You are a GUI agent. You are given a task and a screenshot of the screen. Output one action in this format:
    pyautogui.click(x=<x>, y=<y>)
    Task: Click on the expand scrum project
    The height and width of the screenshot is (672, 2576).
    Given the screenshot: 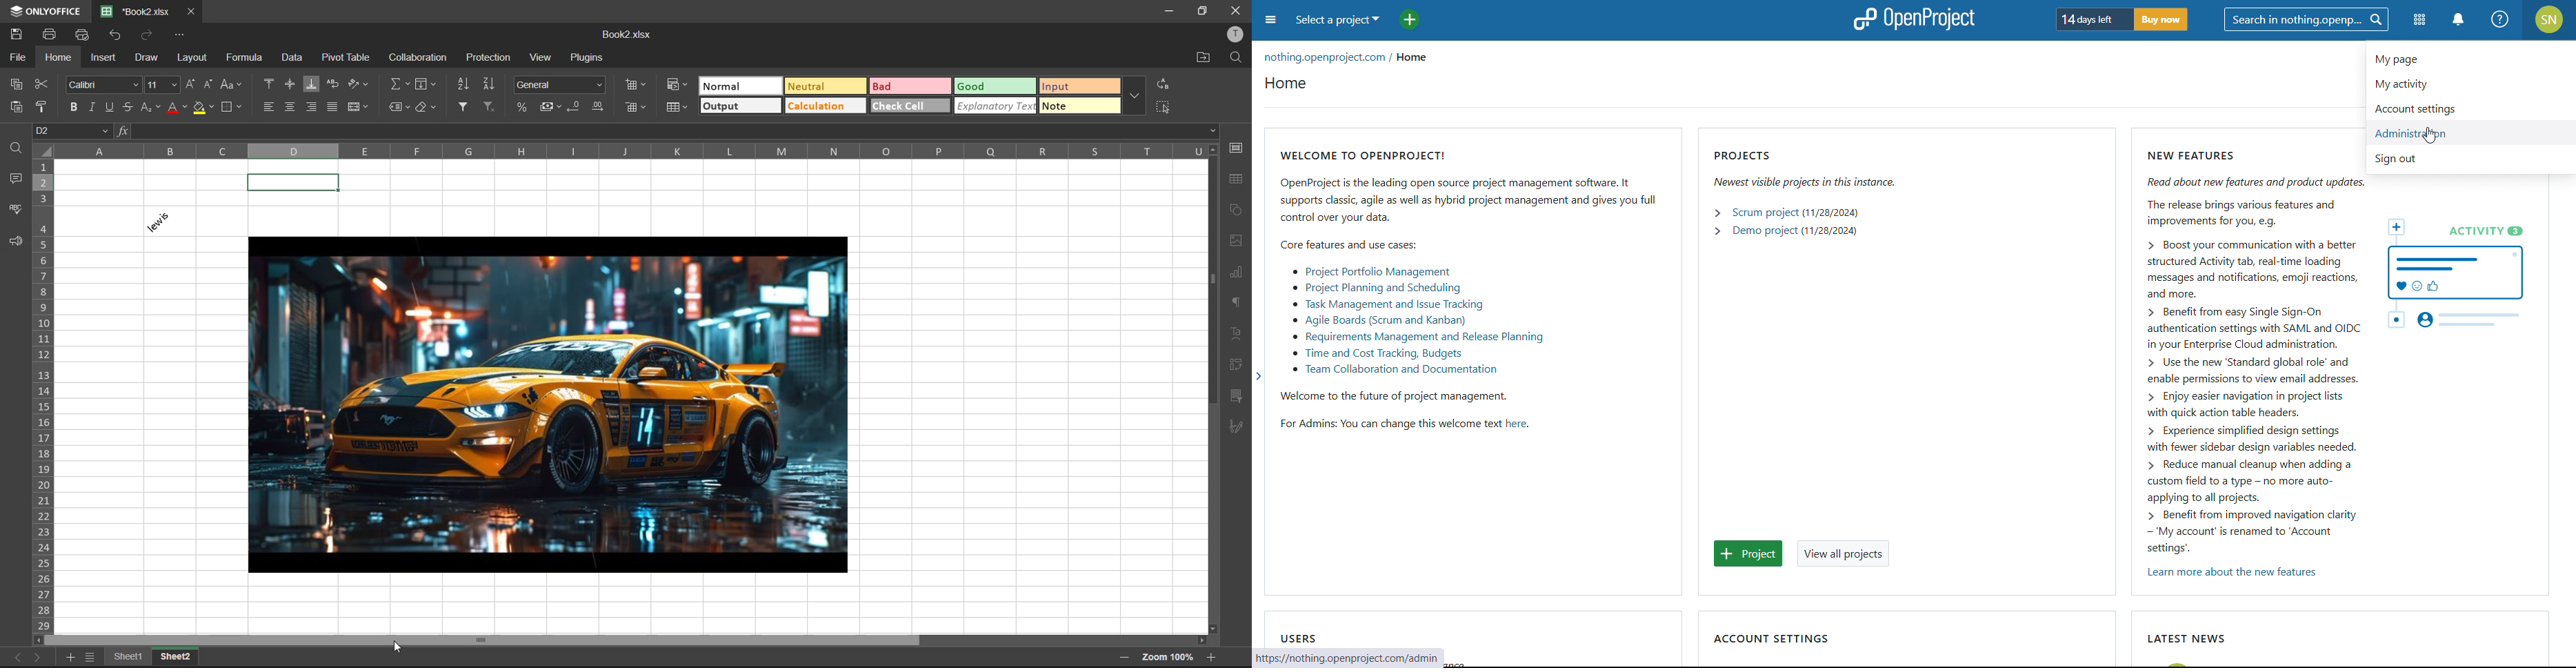 What is the action you would take?
    pyautogui.click(x=1717, y=213)
    